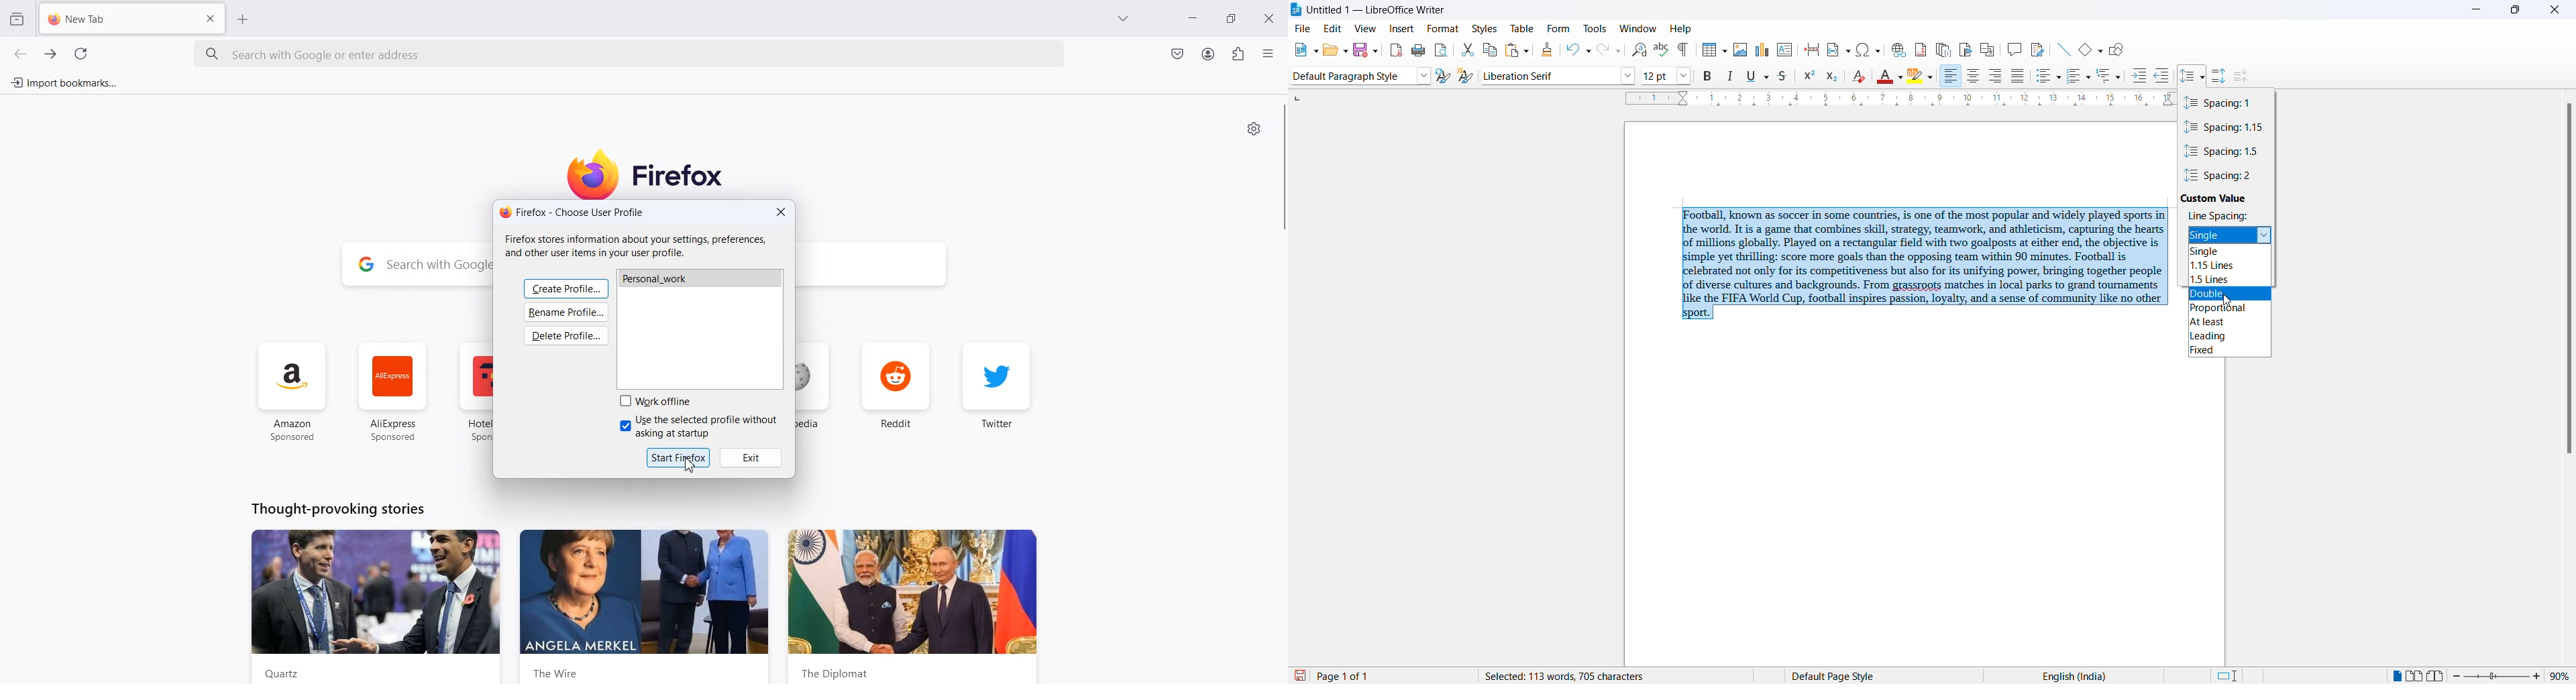 The image size is (2576, 700). Describe the element at coordinates (1762, 49) in the screenshot. I see `insert charts` at that location.